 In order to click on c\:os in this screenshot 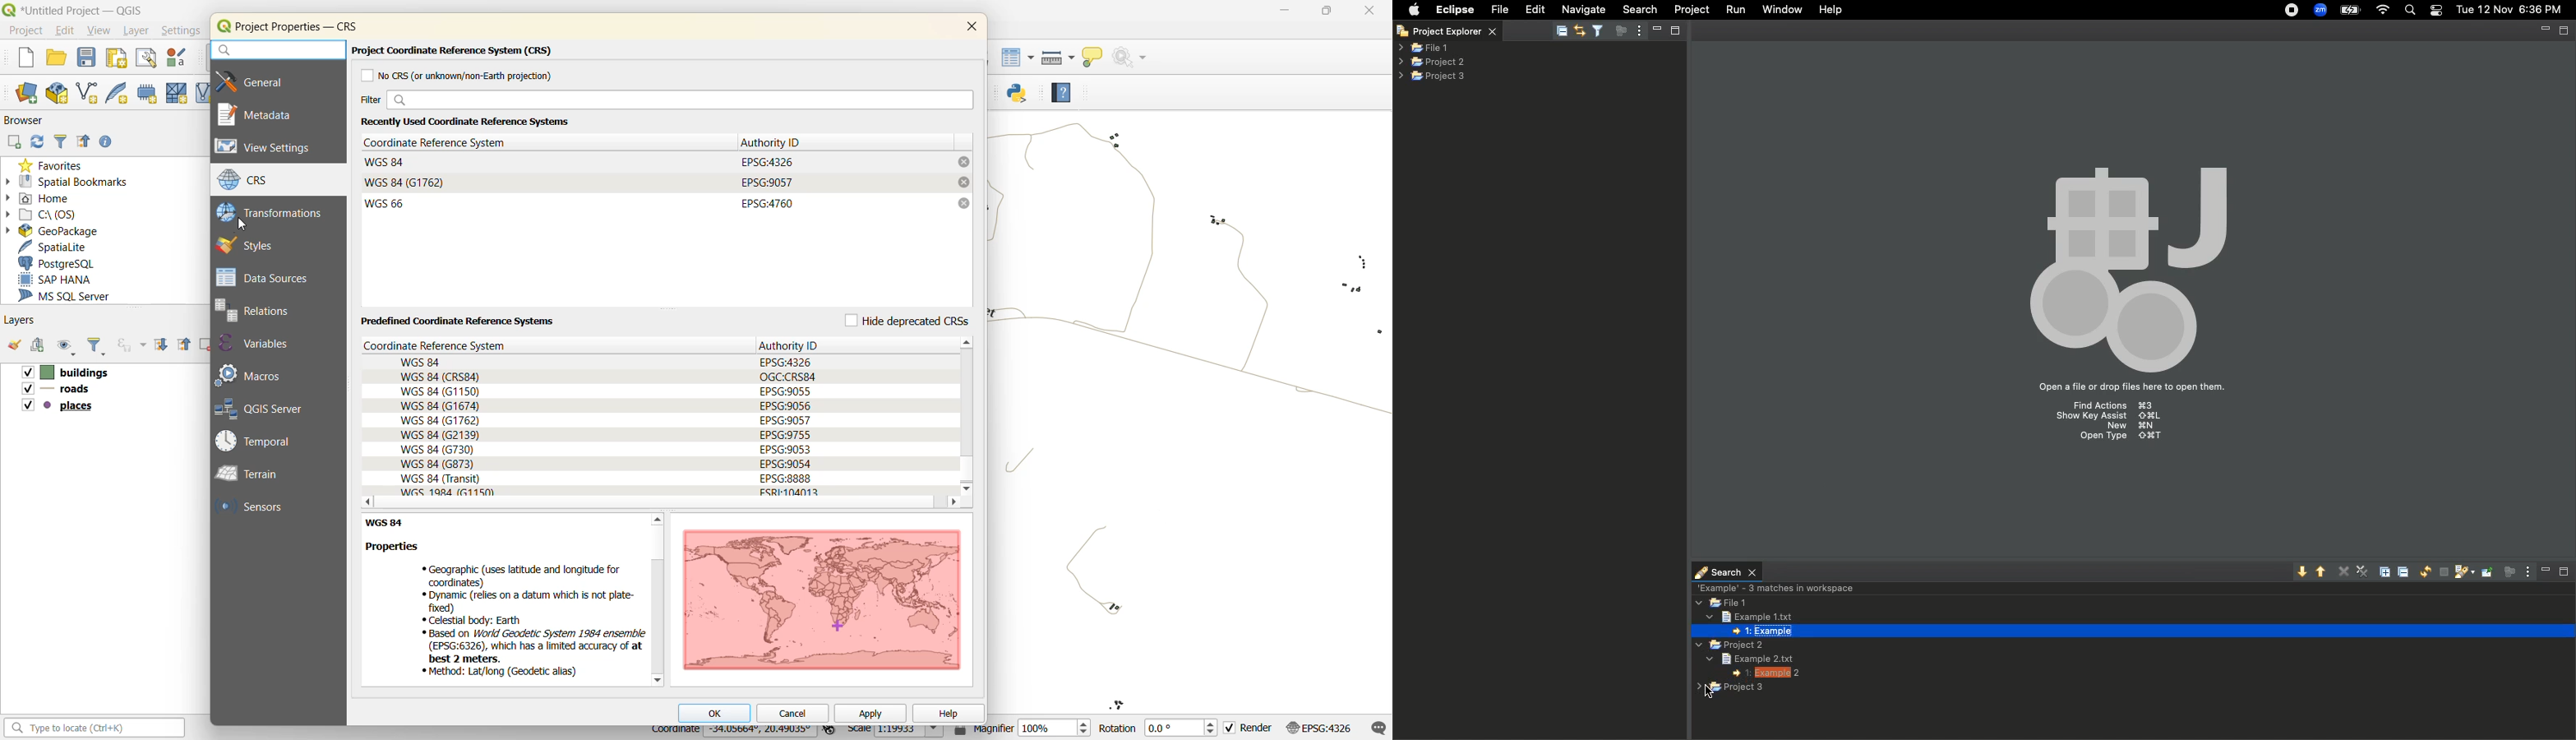, I will do `click(48, 215)`.